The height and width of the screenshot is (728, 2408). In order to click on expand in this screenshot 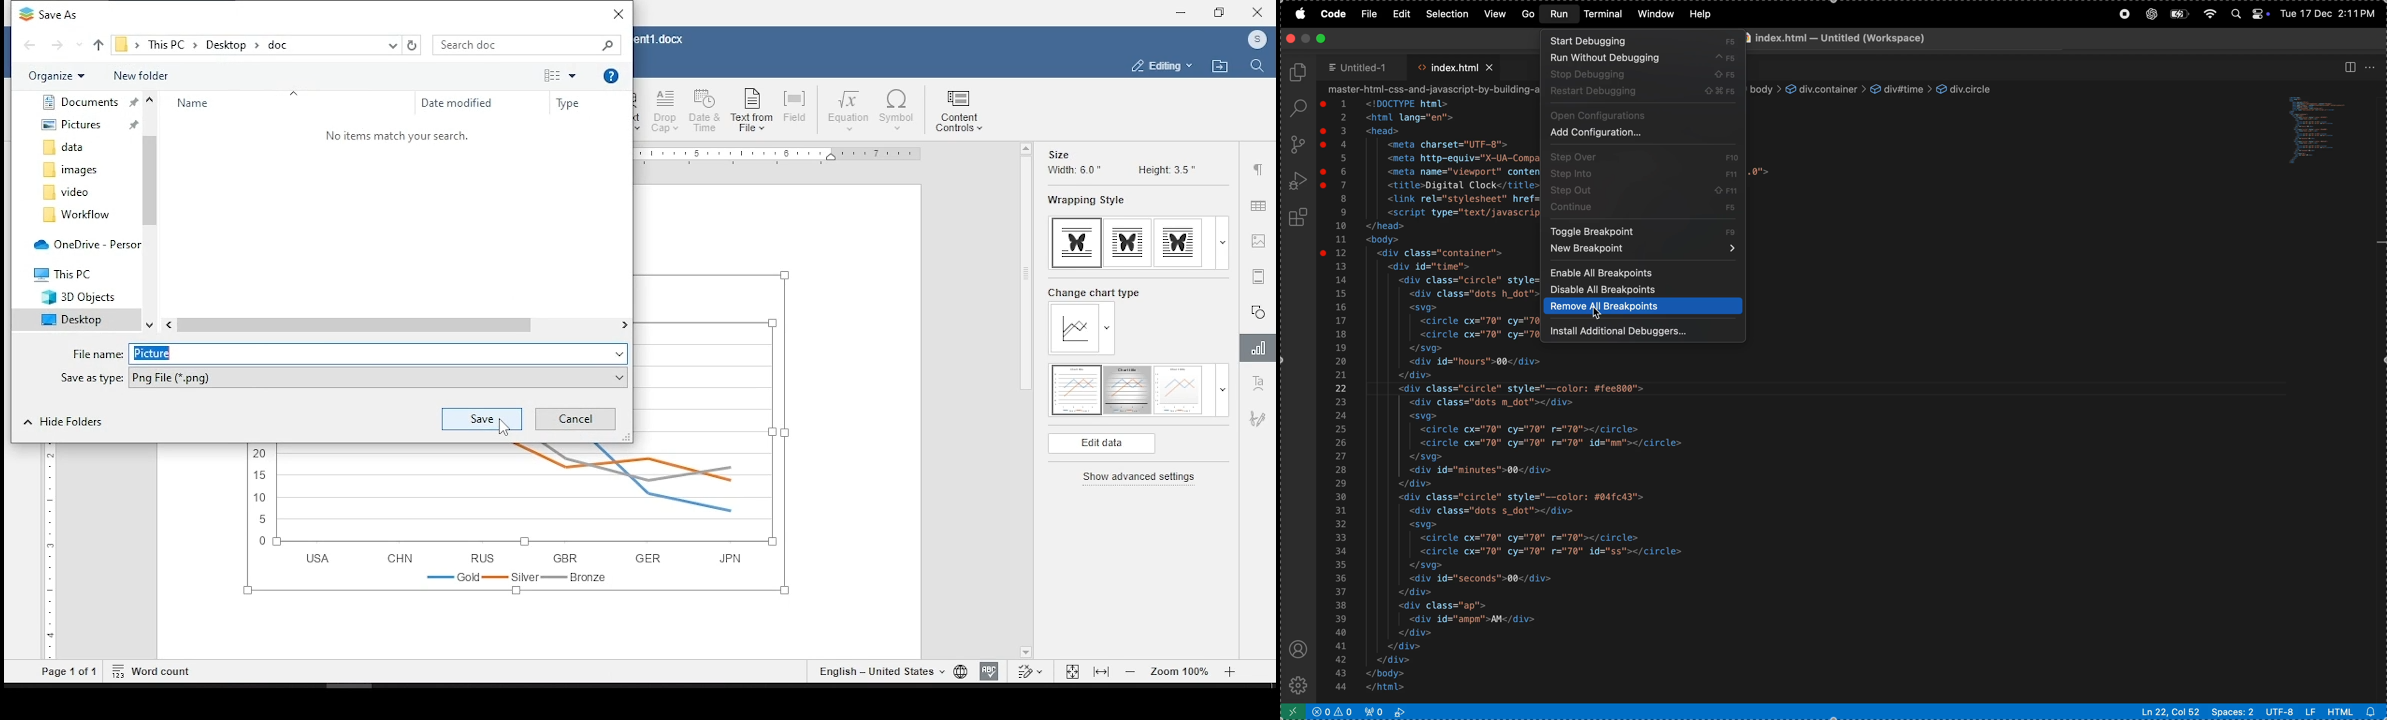, I will do `click(1222, 244)`.